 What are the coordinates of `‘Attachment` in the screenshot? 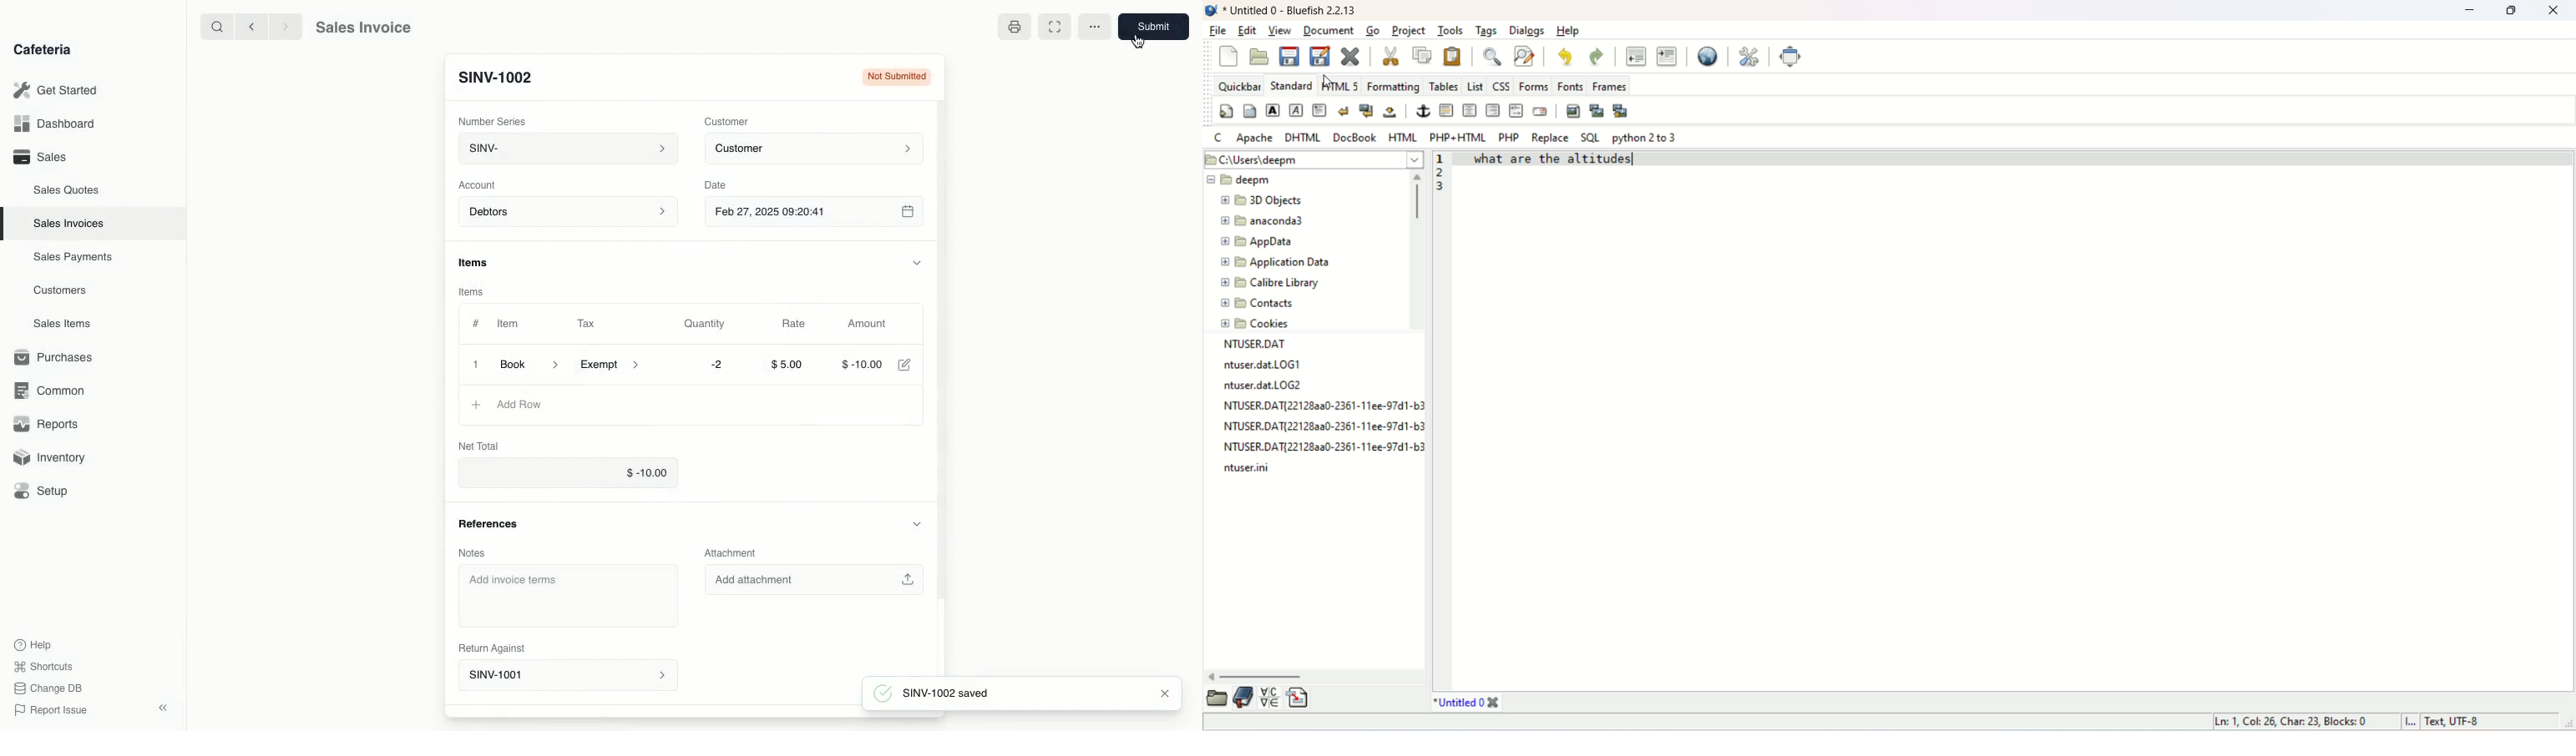 It's located at (735, 552).